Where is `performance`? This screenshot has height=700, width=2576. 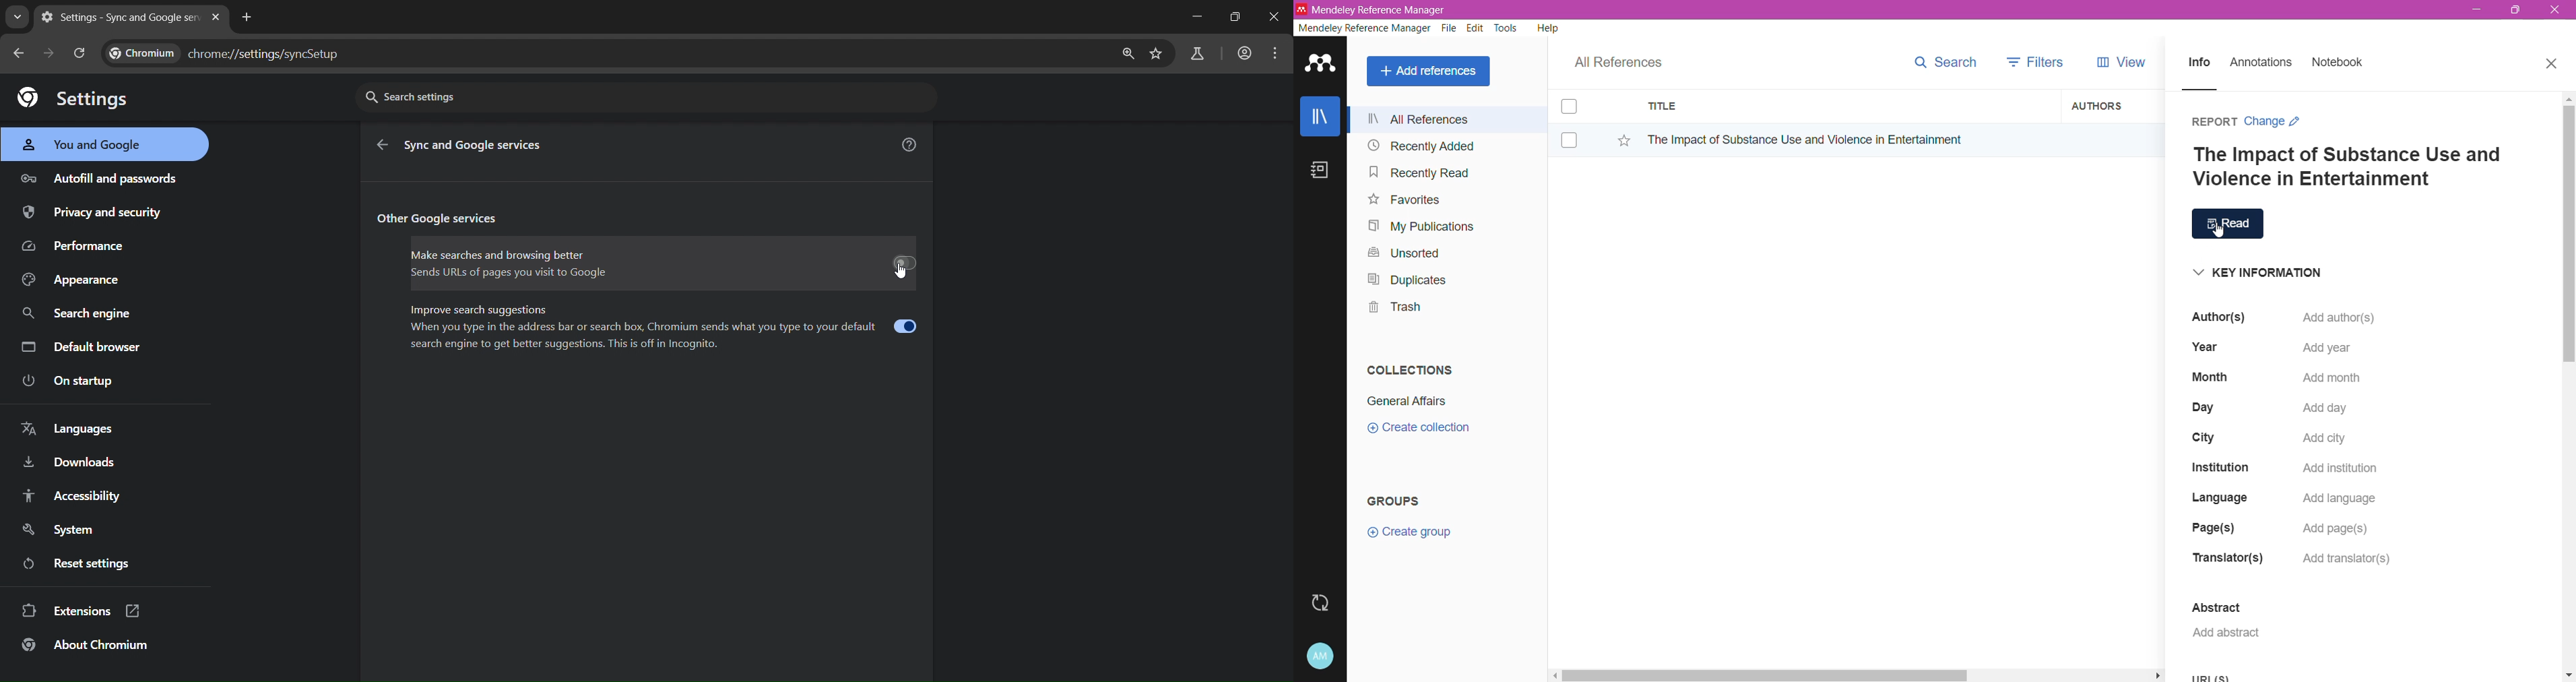
performance is located at coordinates (80, 245).